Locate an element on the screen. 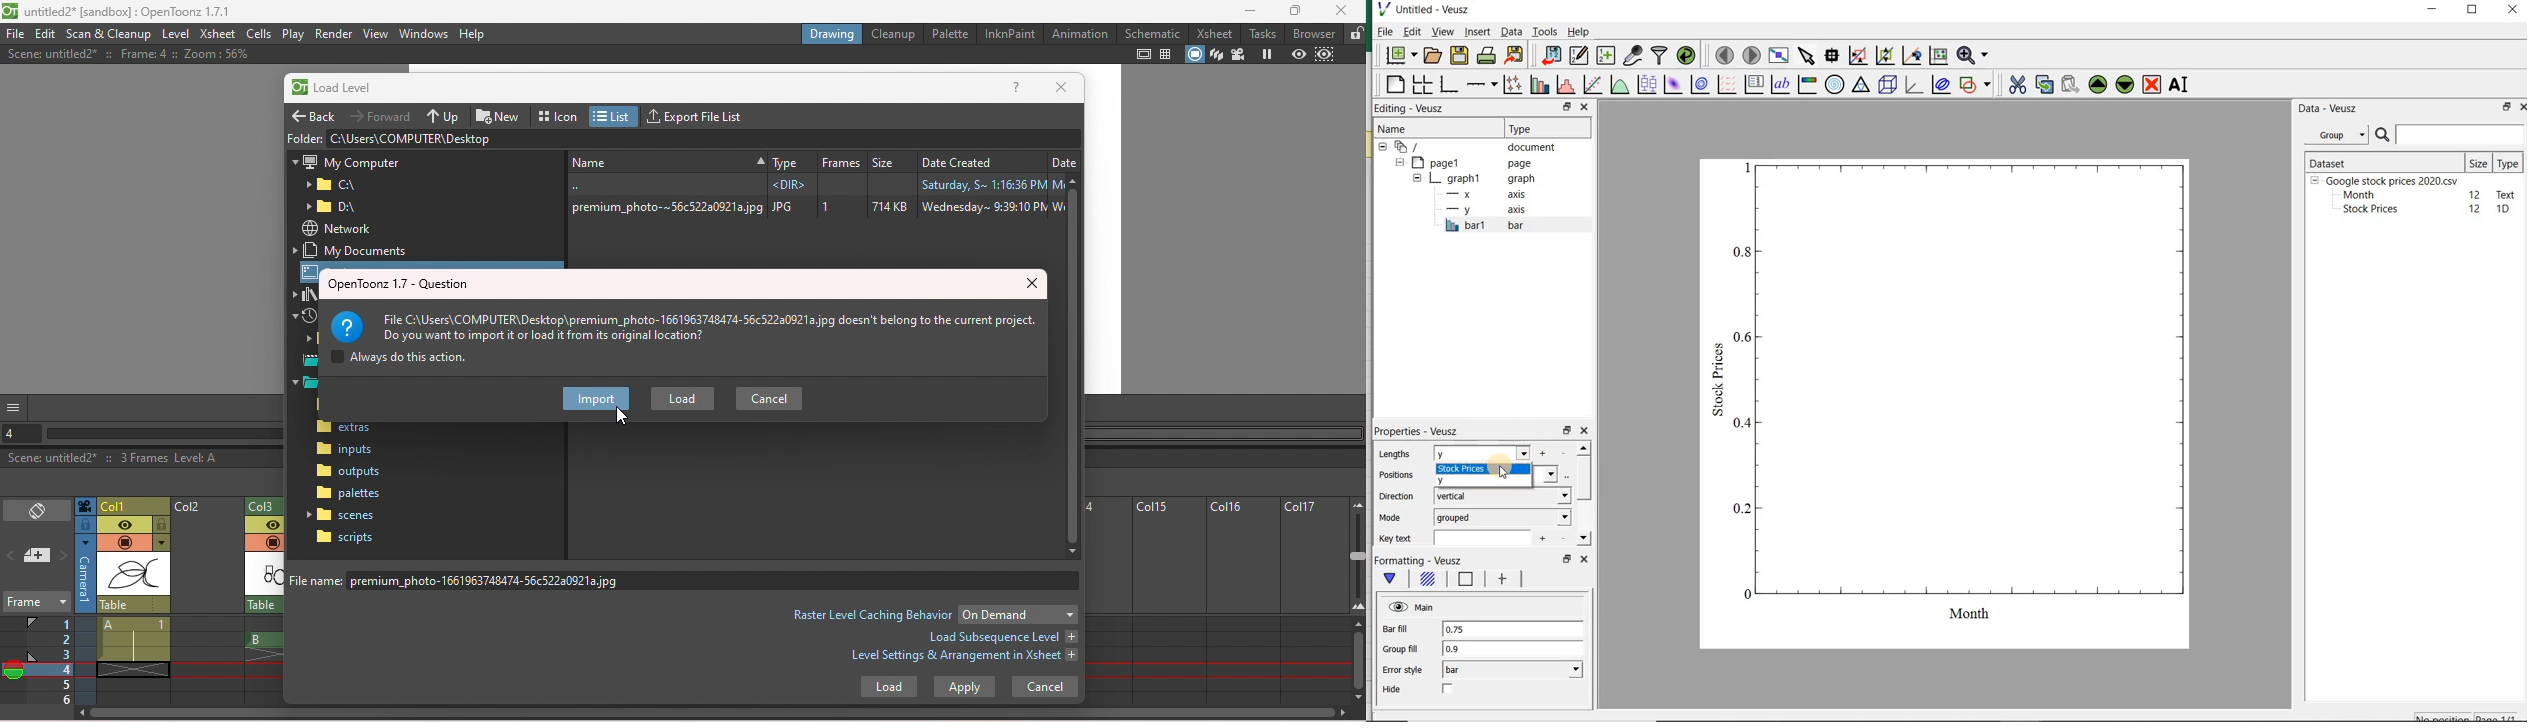 The image size is (2548, 728). Outputs is located at coordinates (348, 471).